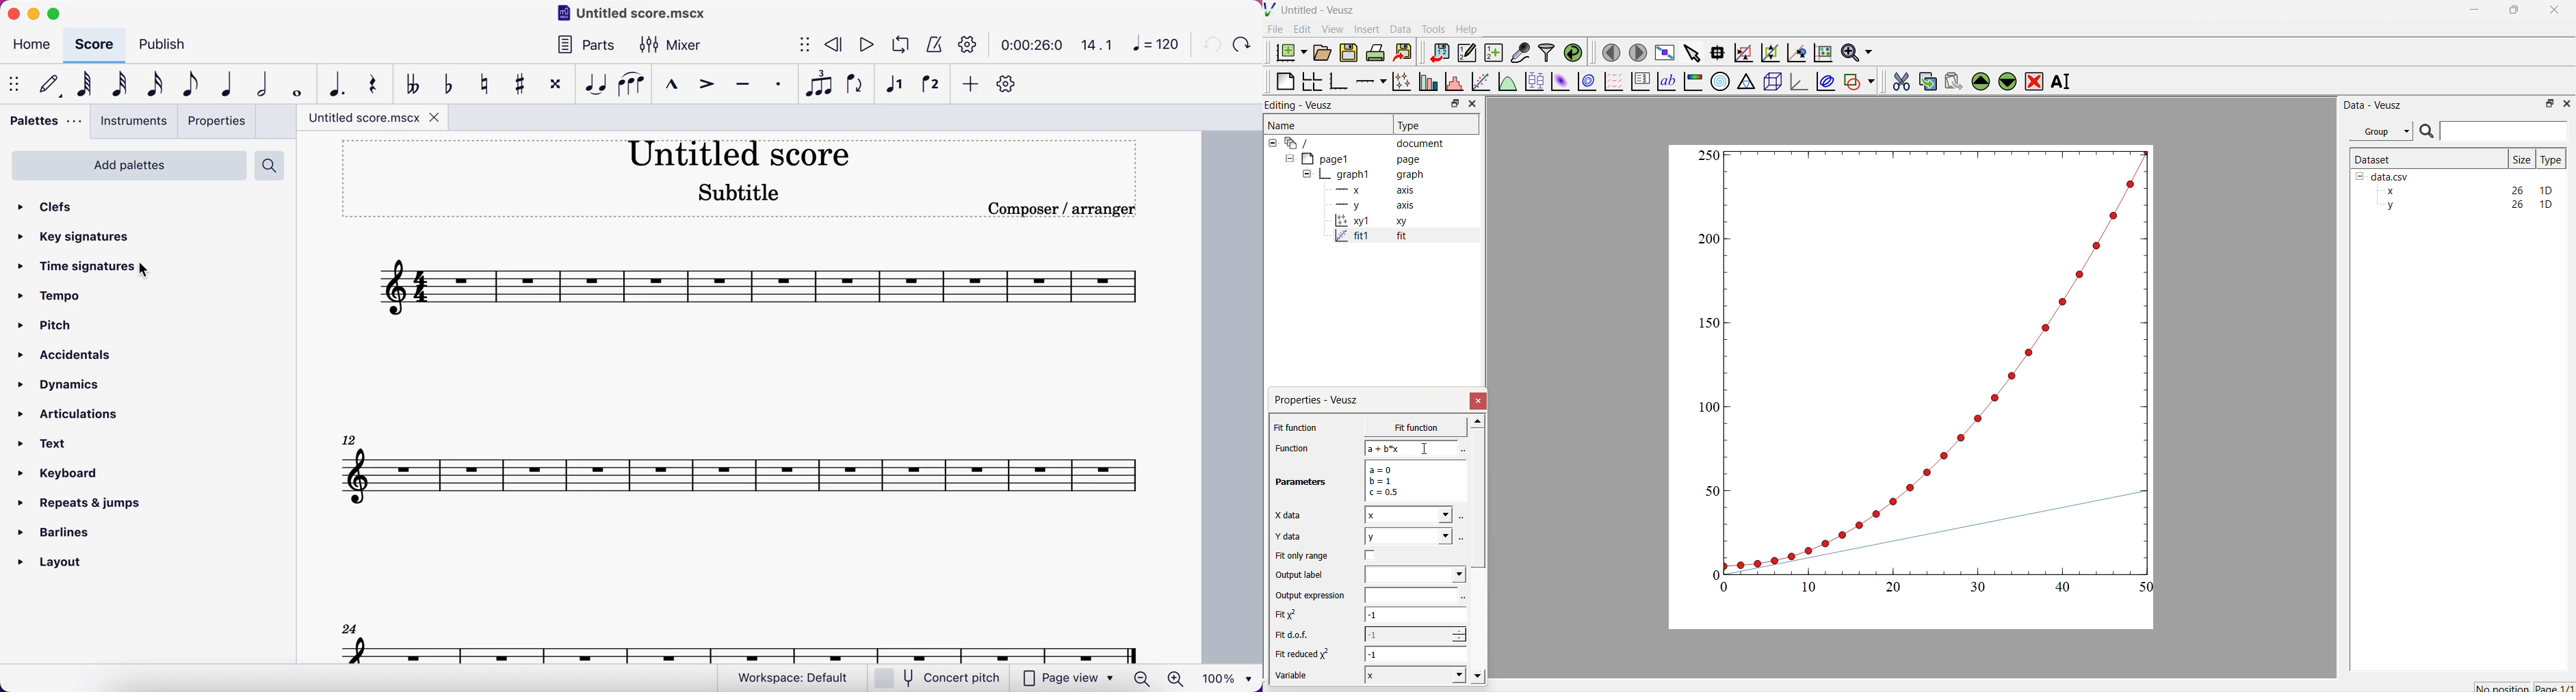  I want to click on maimize, so click(60, 14).